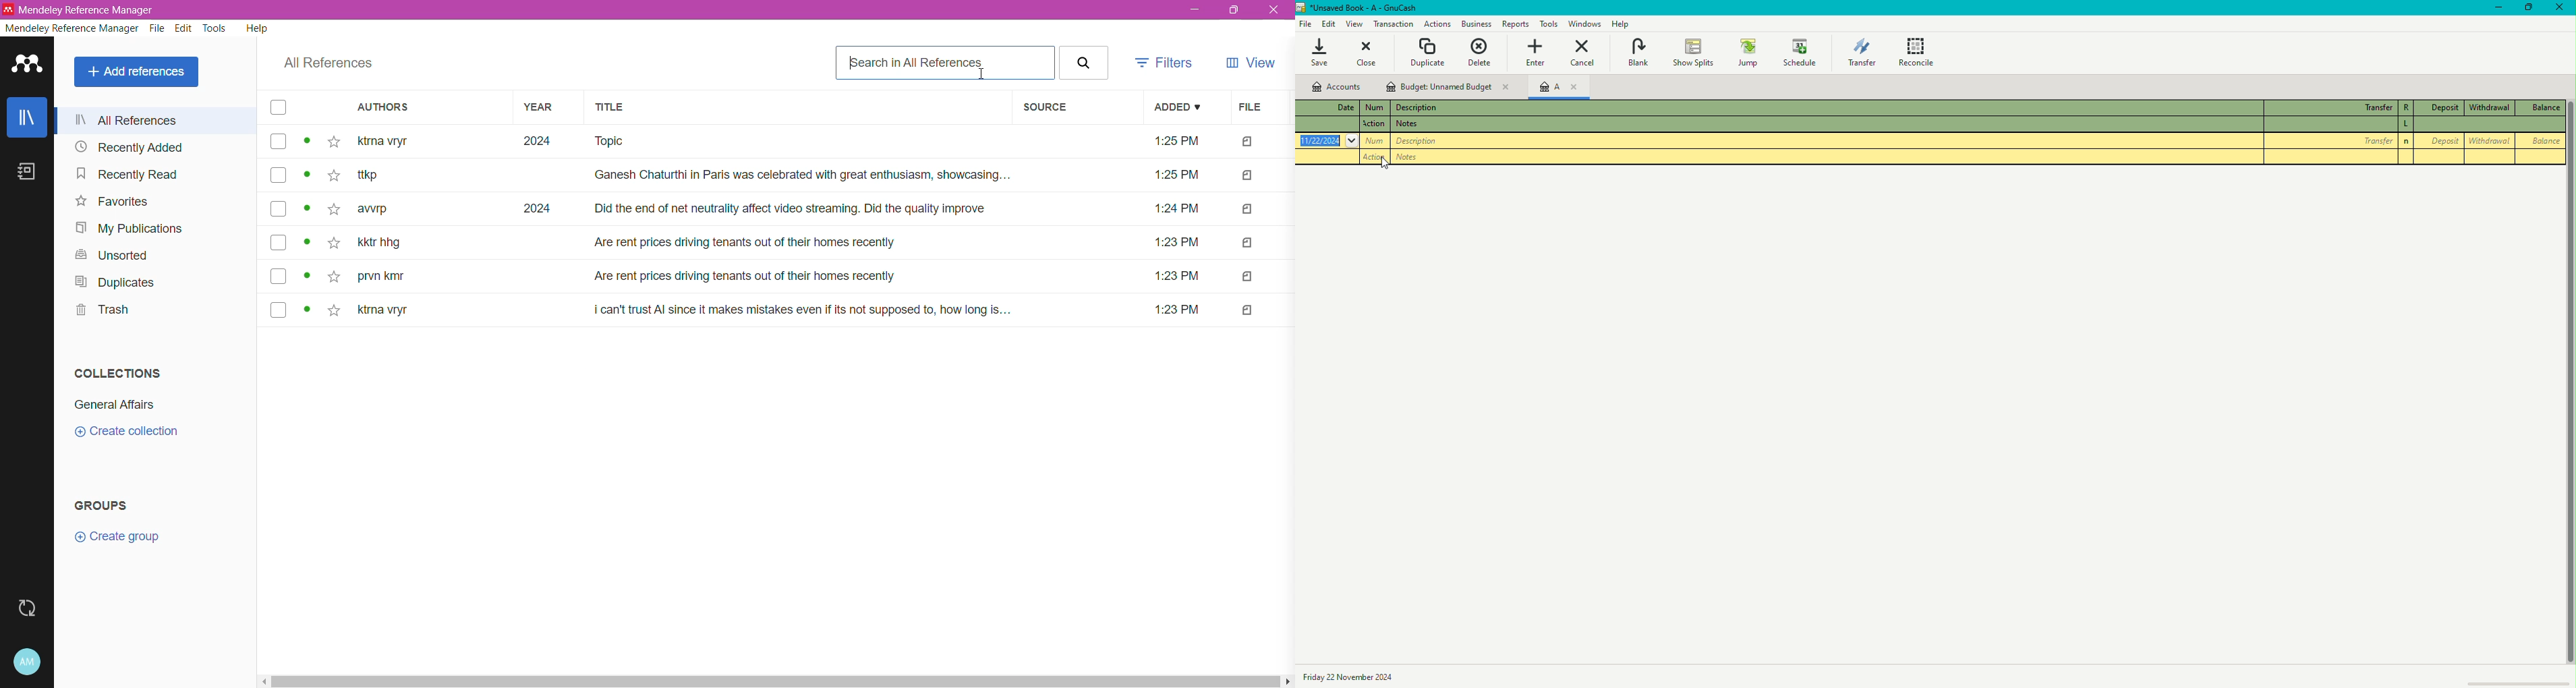 This screenshot has width=2576, height=700. Describe the element at coordinates (1385, 163) in the screenshot. I see `cursor` at that location.